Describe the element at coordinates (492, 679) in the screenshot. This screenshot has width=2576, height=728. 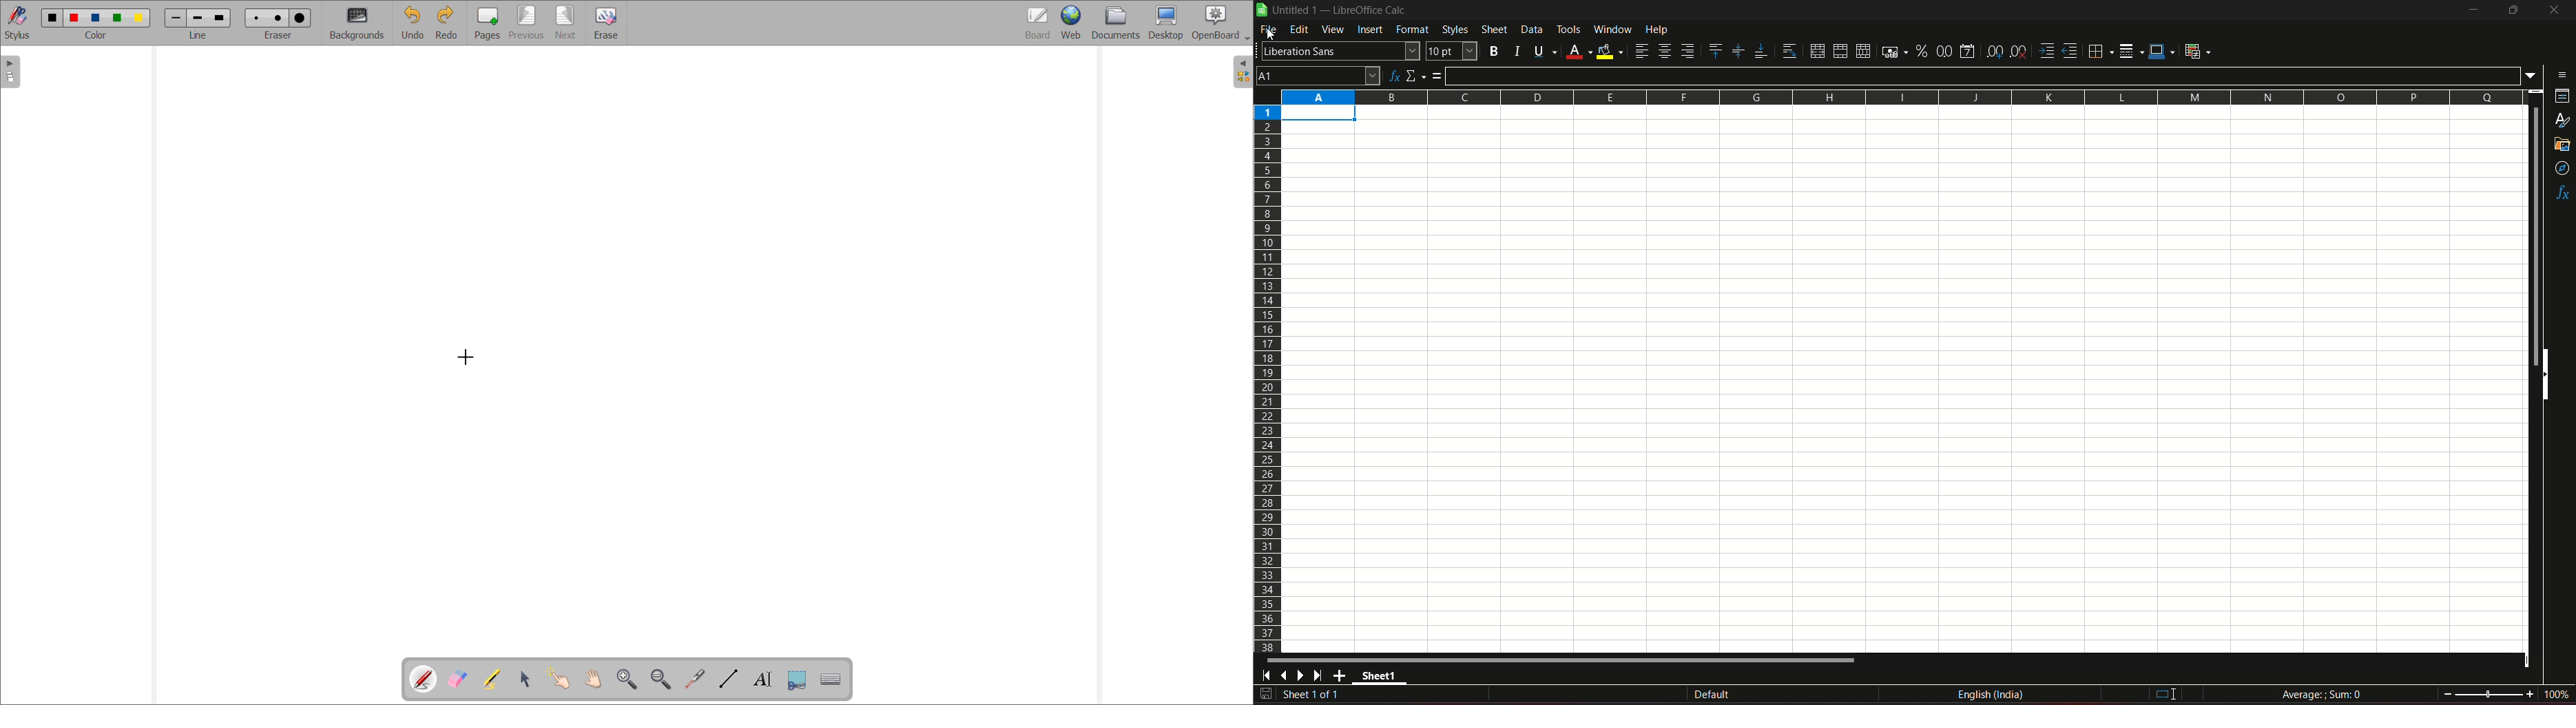
I see `highlights` at that location.